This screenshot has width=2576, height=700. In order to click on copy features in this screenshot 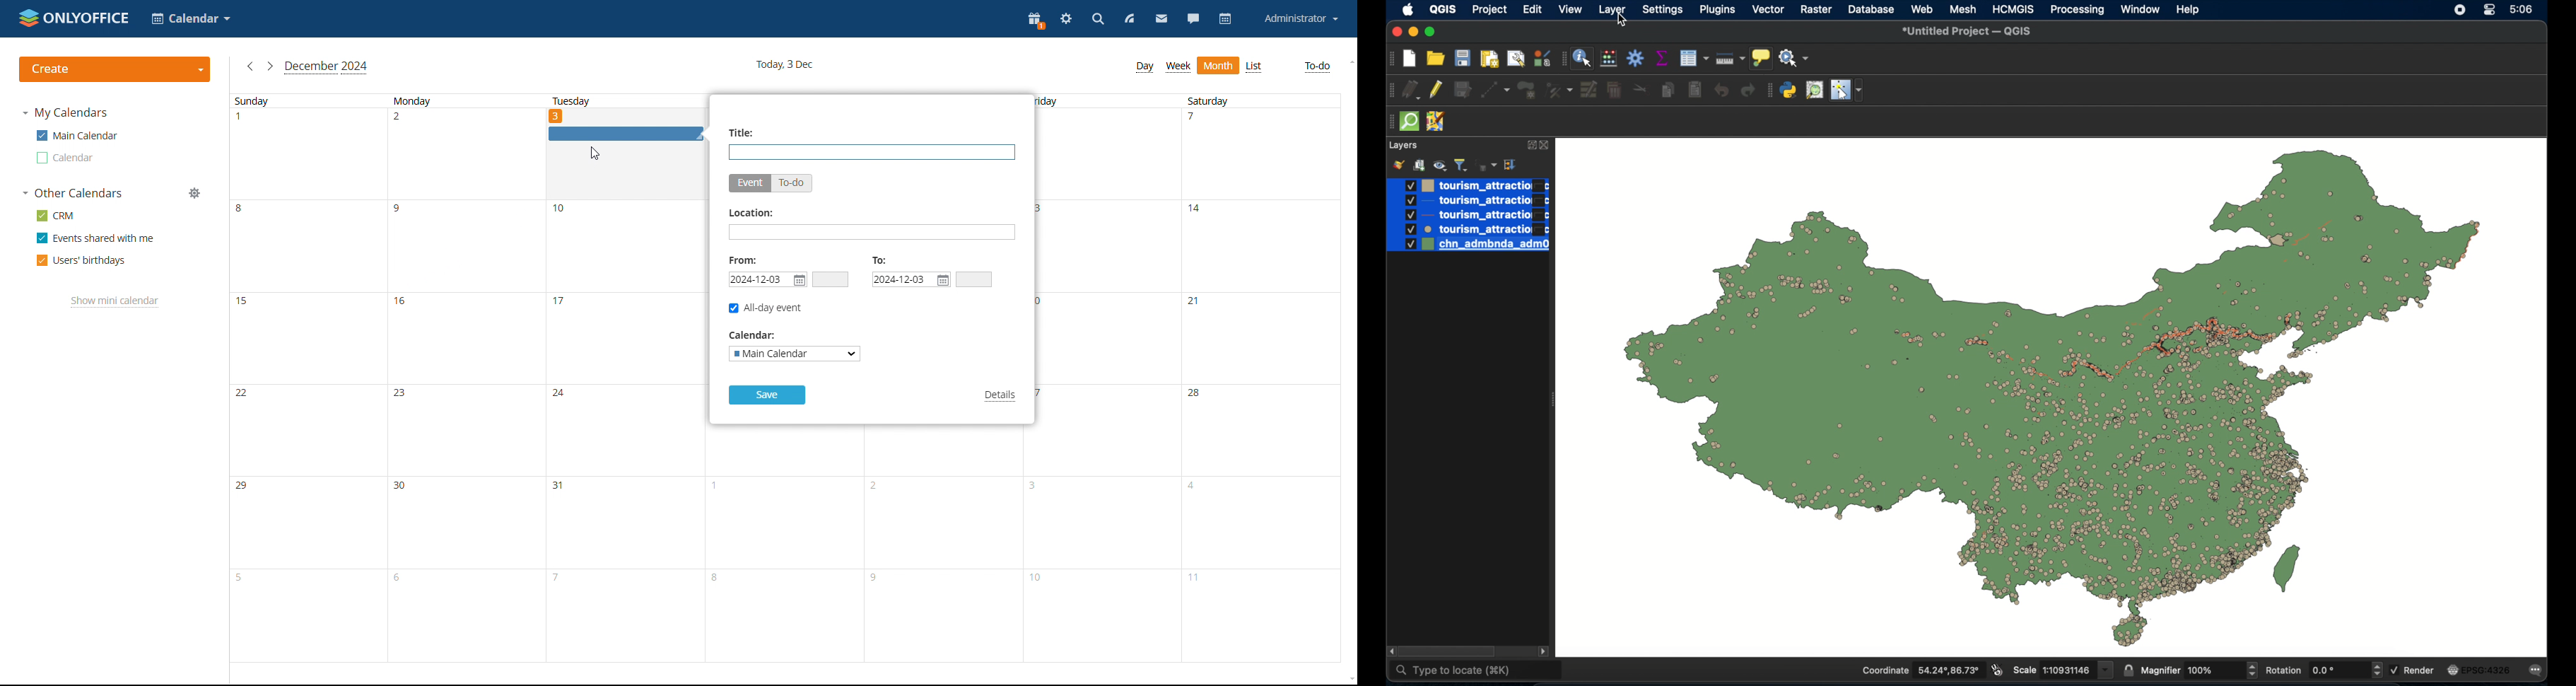, I will do `click(1667, 90)`.